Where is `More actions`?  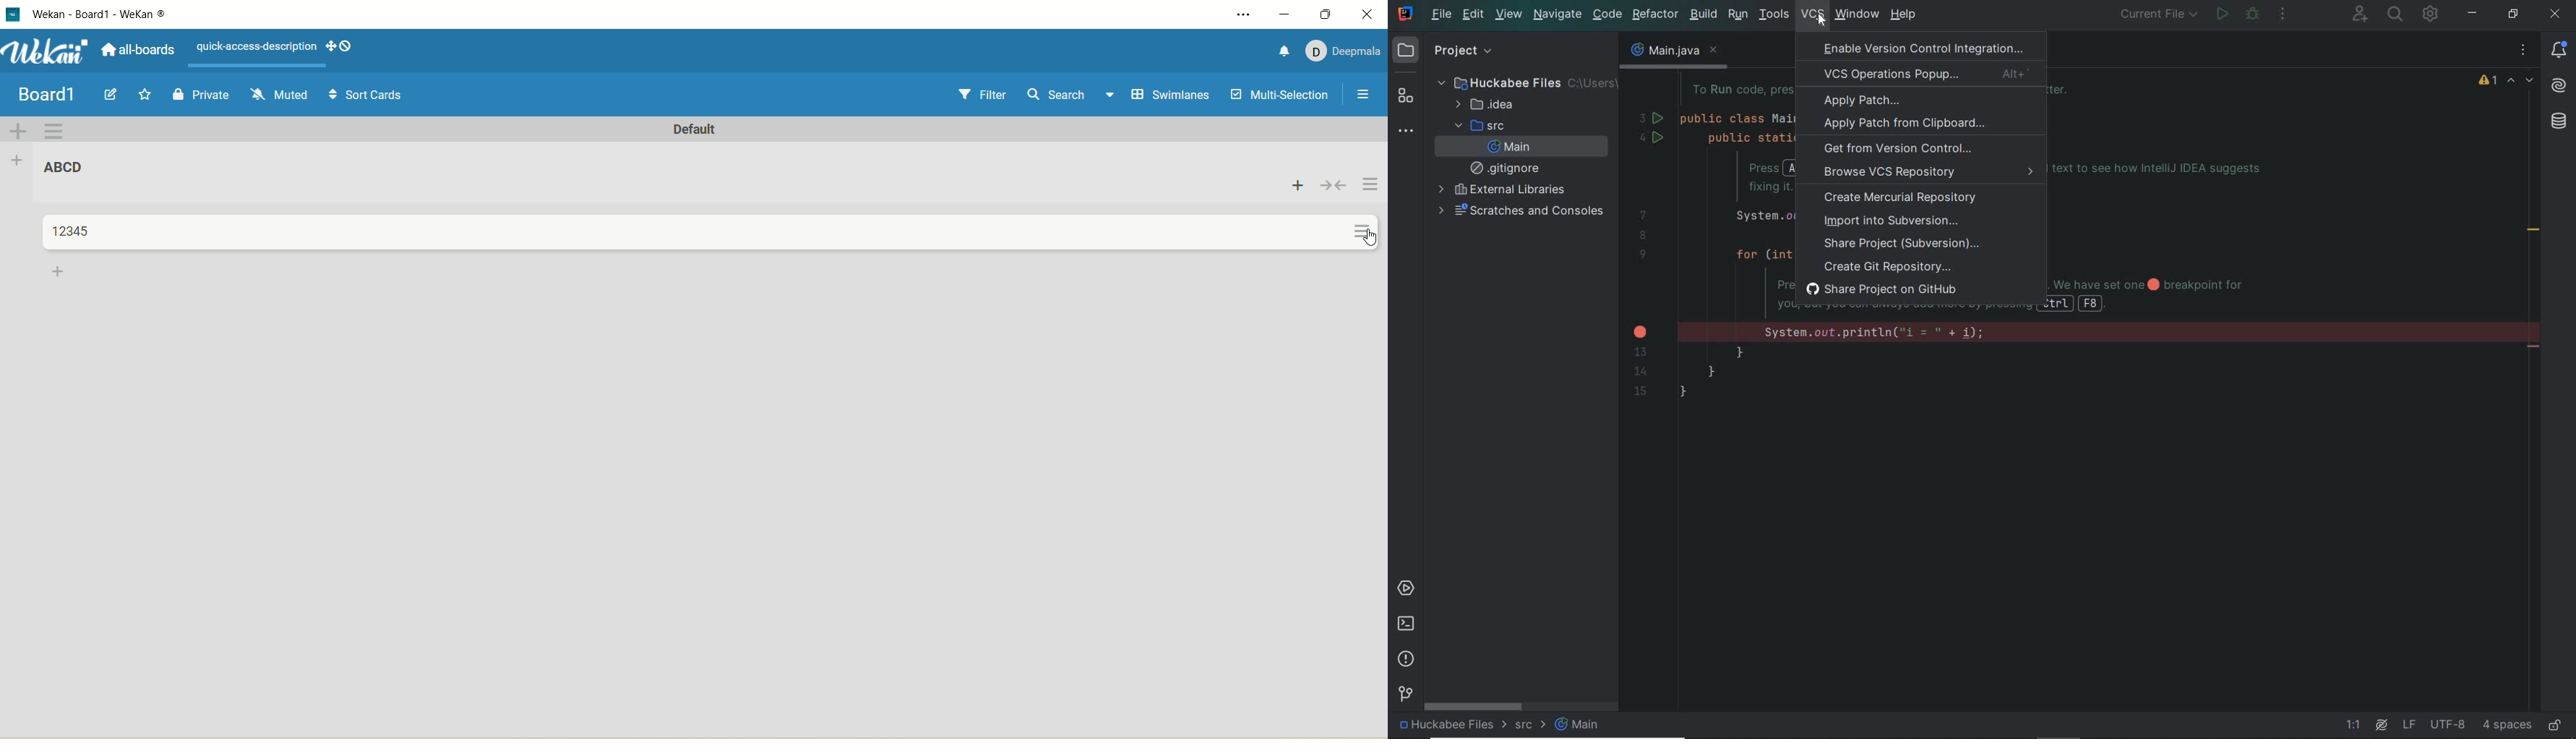 More actions is located at coordinates (2284, 16).